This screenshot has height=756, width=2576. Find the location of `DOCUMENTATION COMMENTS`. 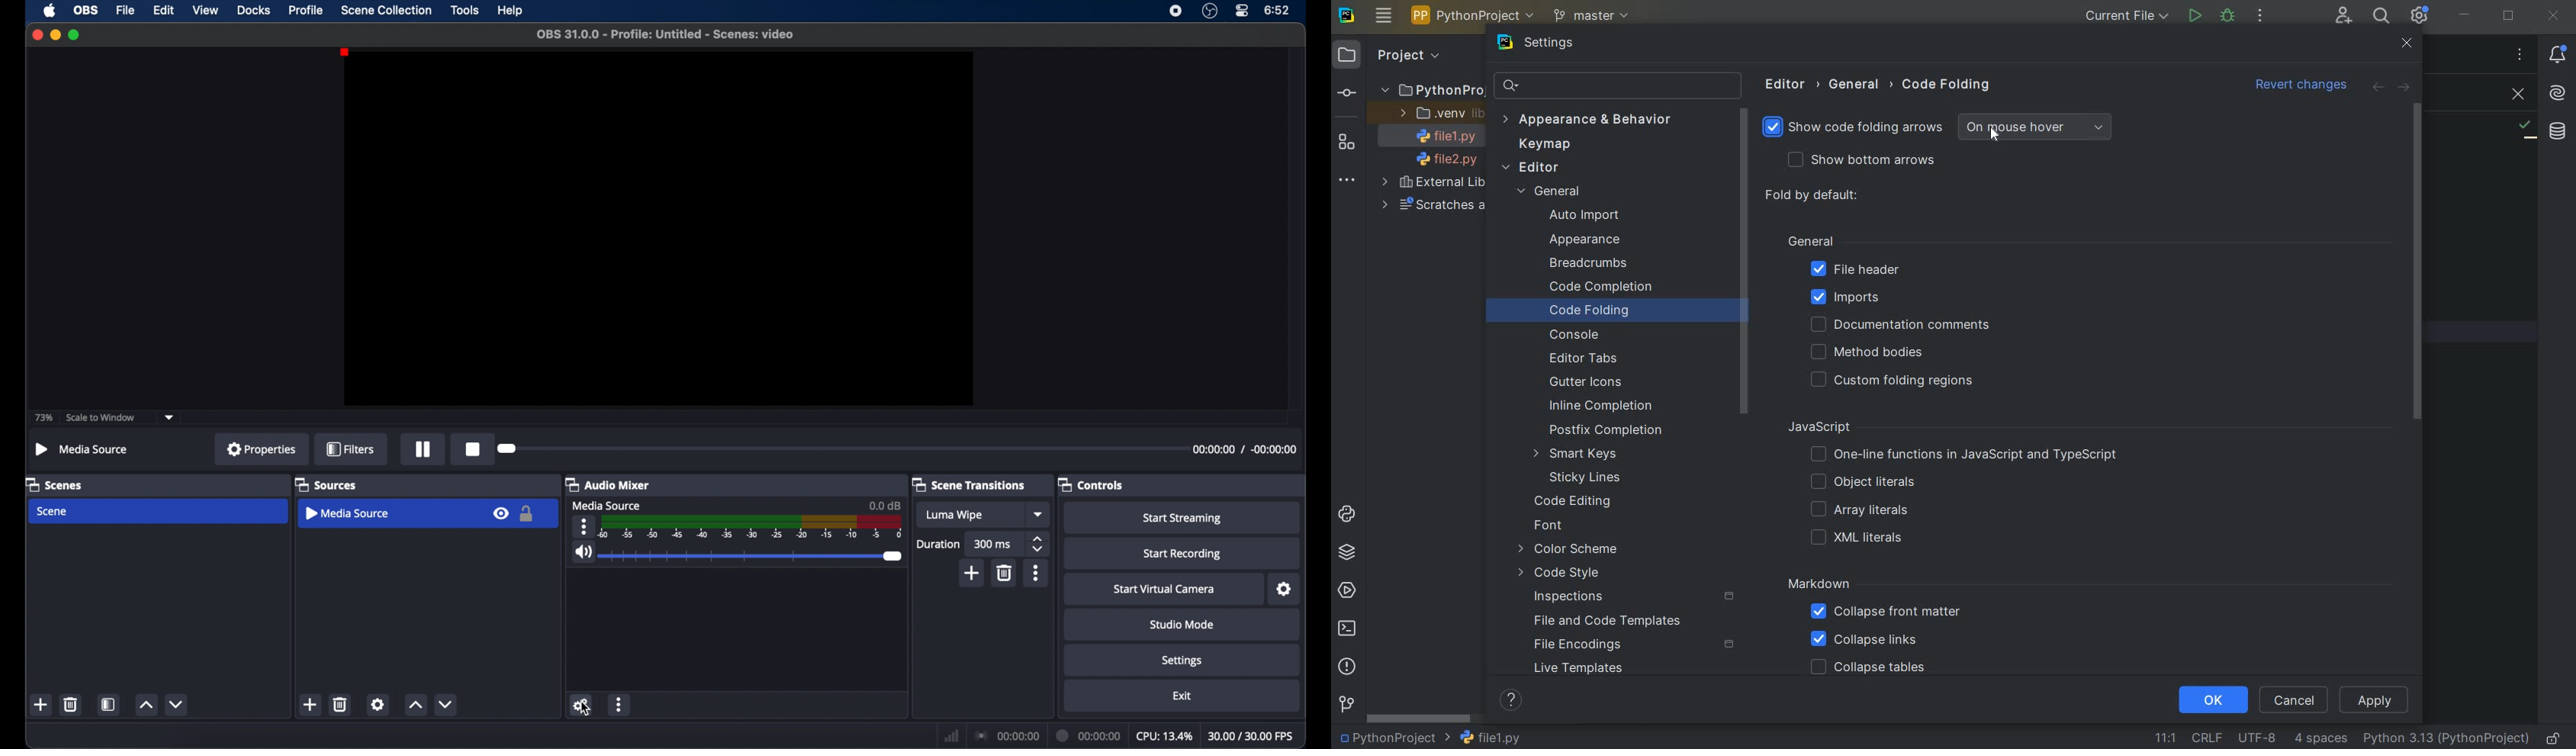

DOCUMENTATION COMMENTS is located at coordinates (1899, 325).